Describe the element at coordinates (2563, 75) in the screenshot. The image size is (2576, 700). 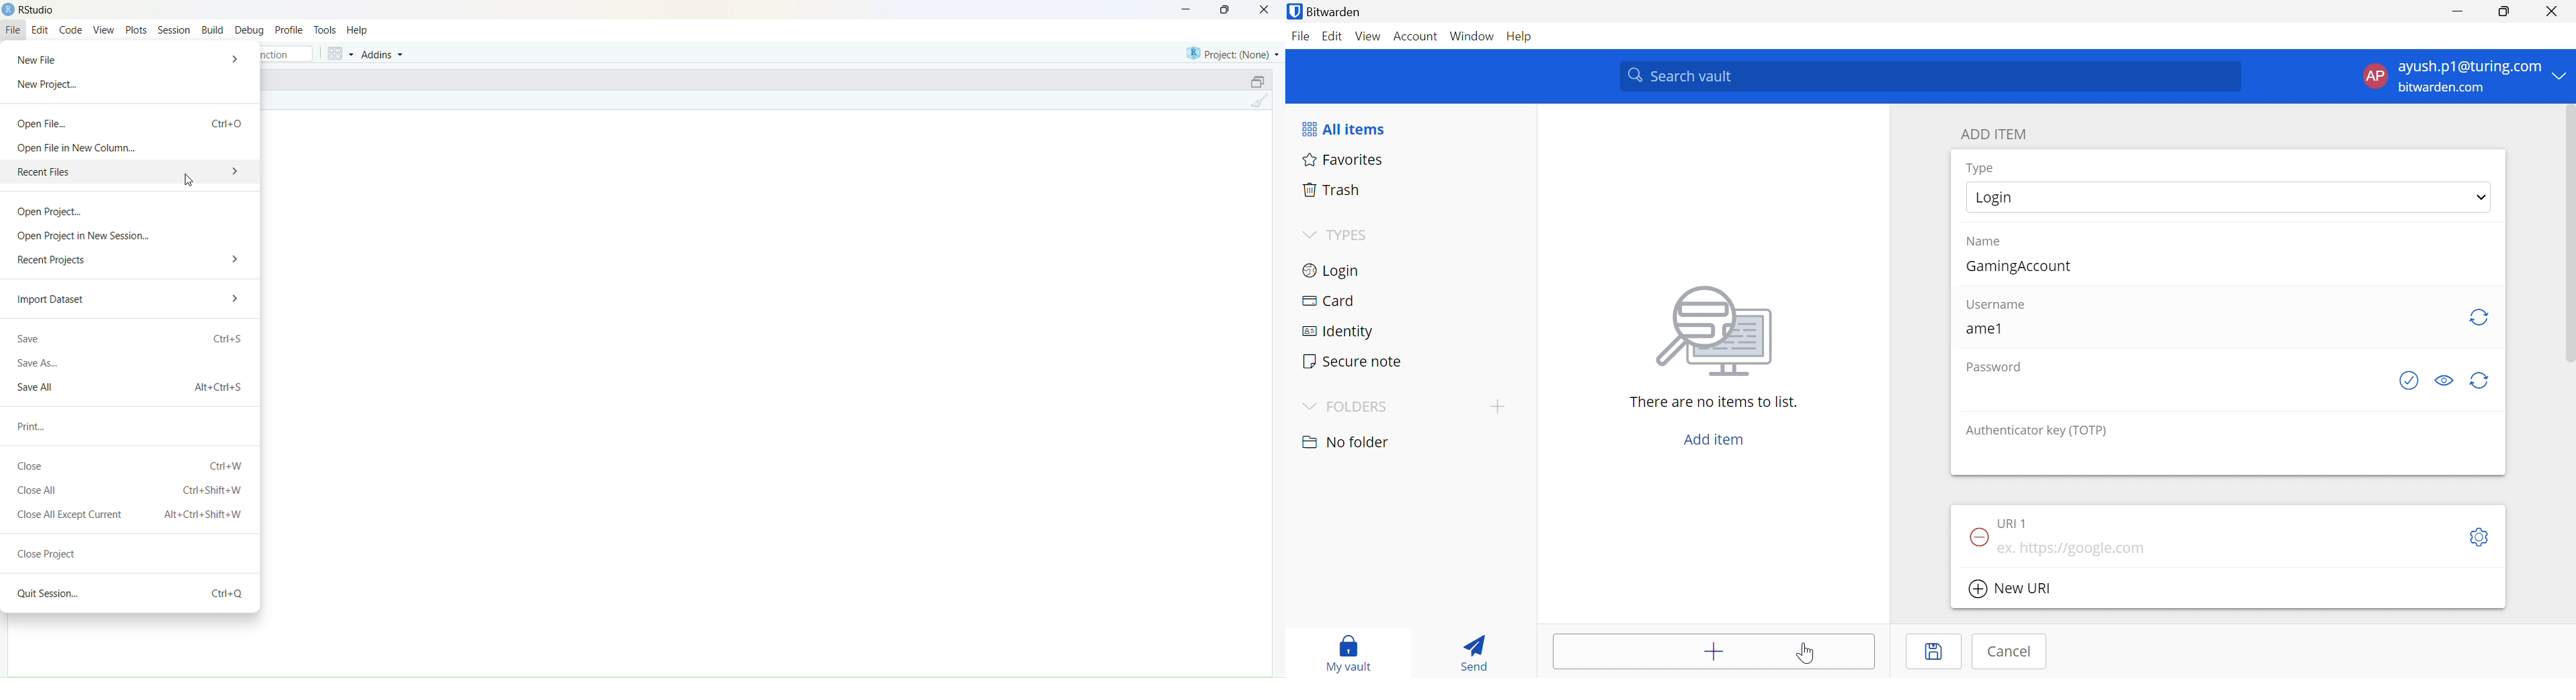
I see `Drop Down` at that location.